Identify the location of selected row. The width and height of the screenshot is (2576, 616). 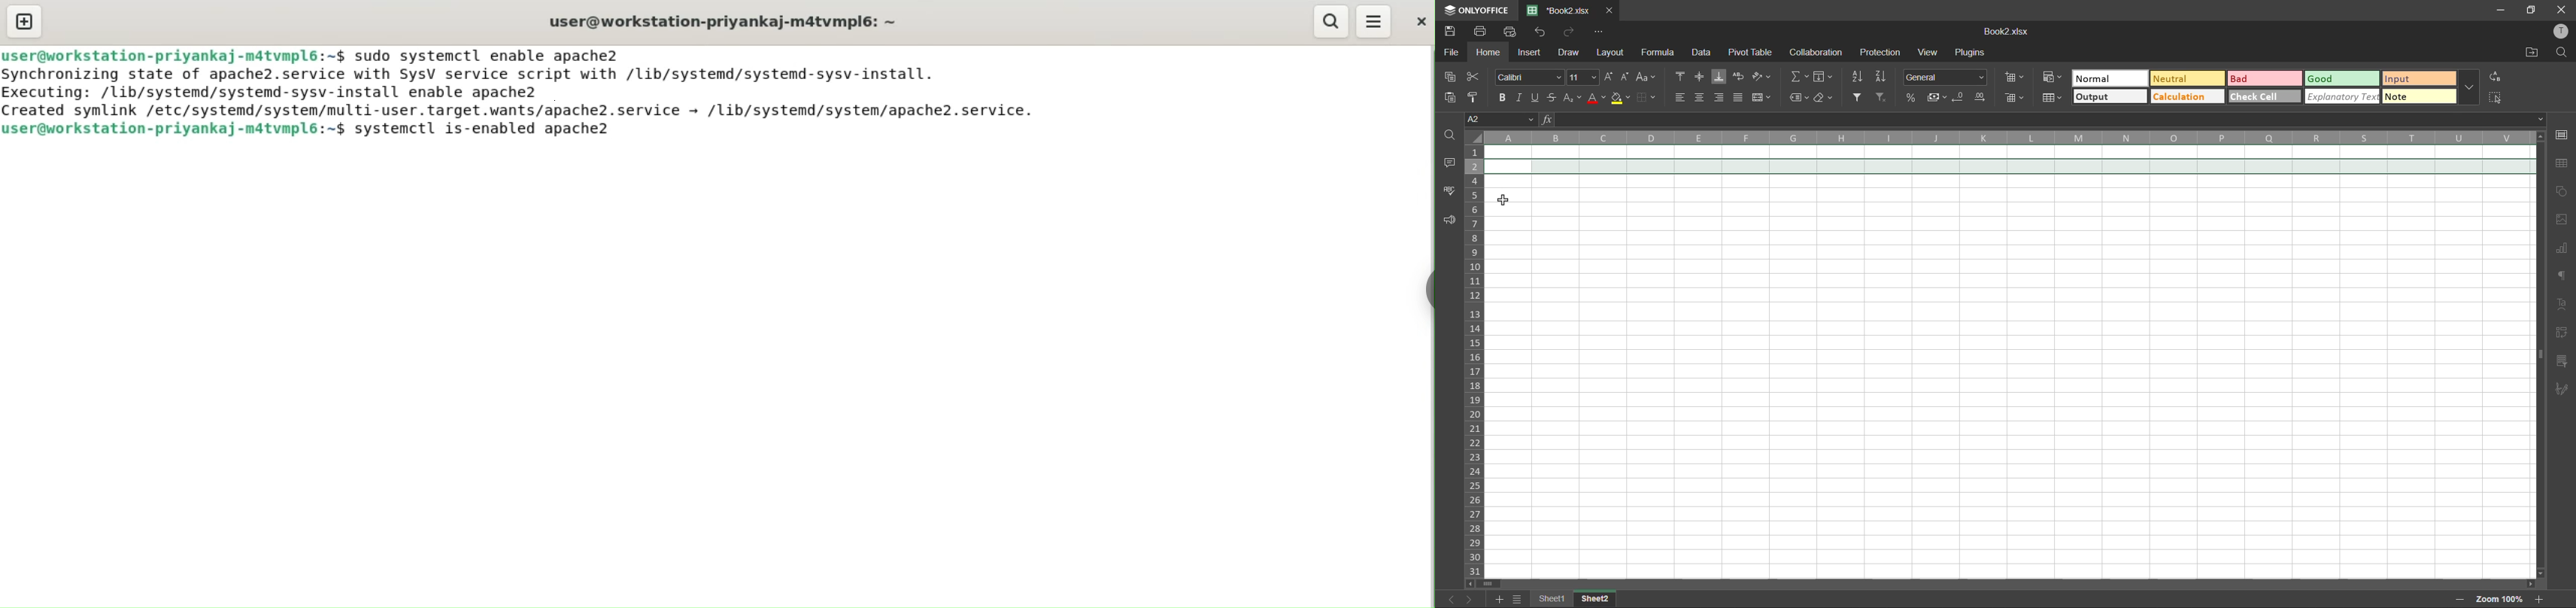
(2011, 165).